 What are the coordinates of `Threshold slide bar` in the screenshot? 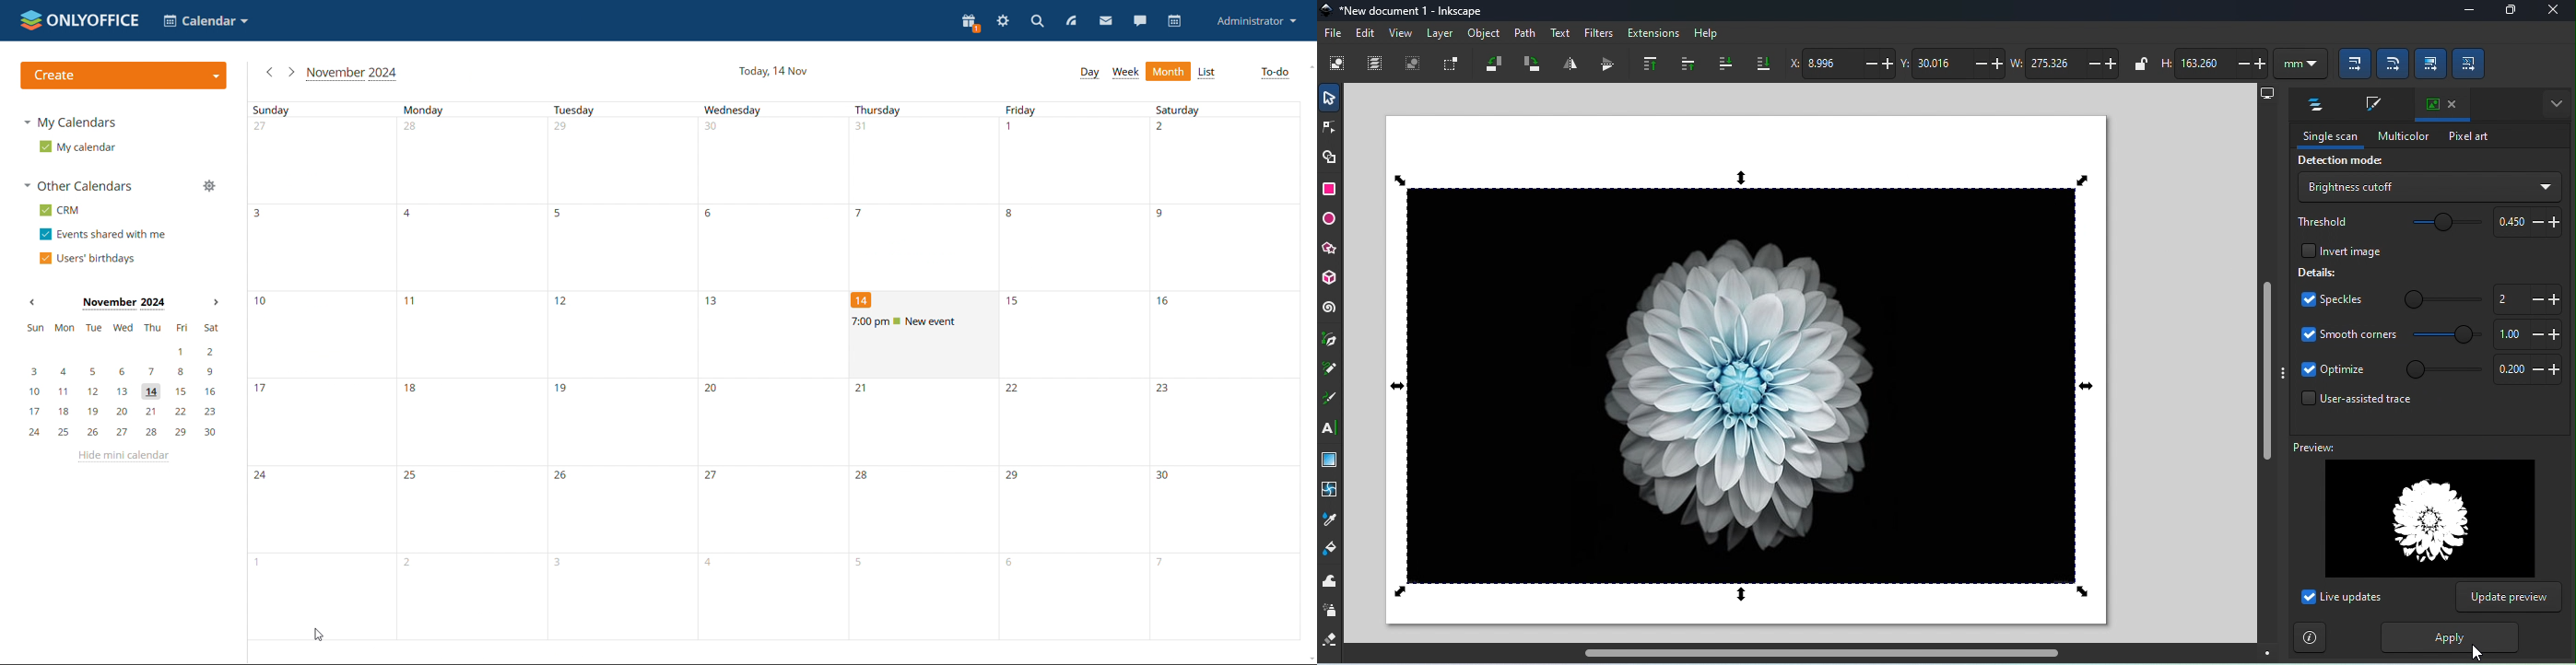 It's located at (2441, 223).